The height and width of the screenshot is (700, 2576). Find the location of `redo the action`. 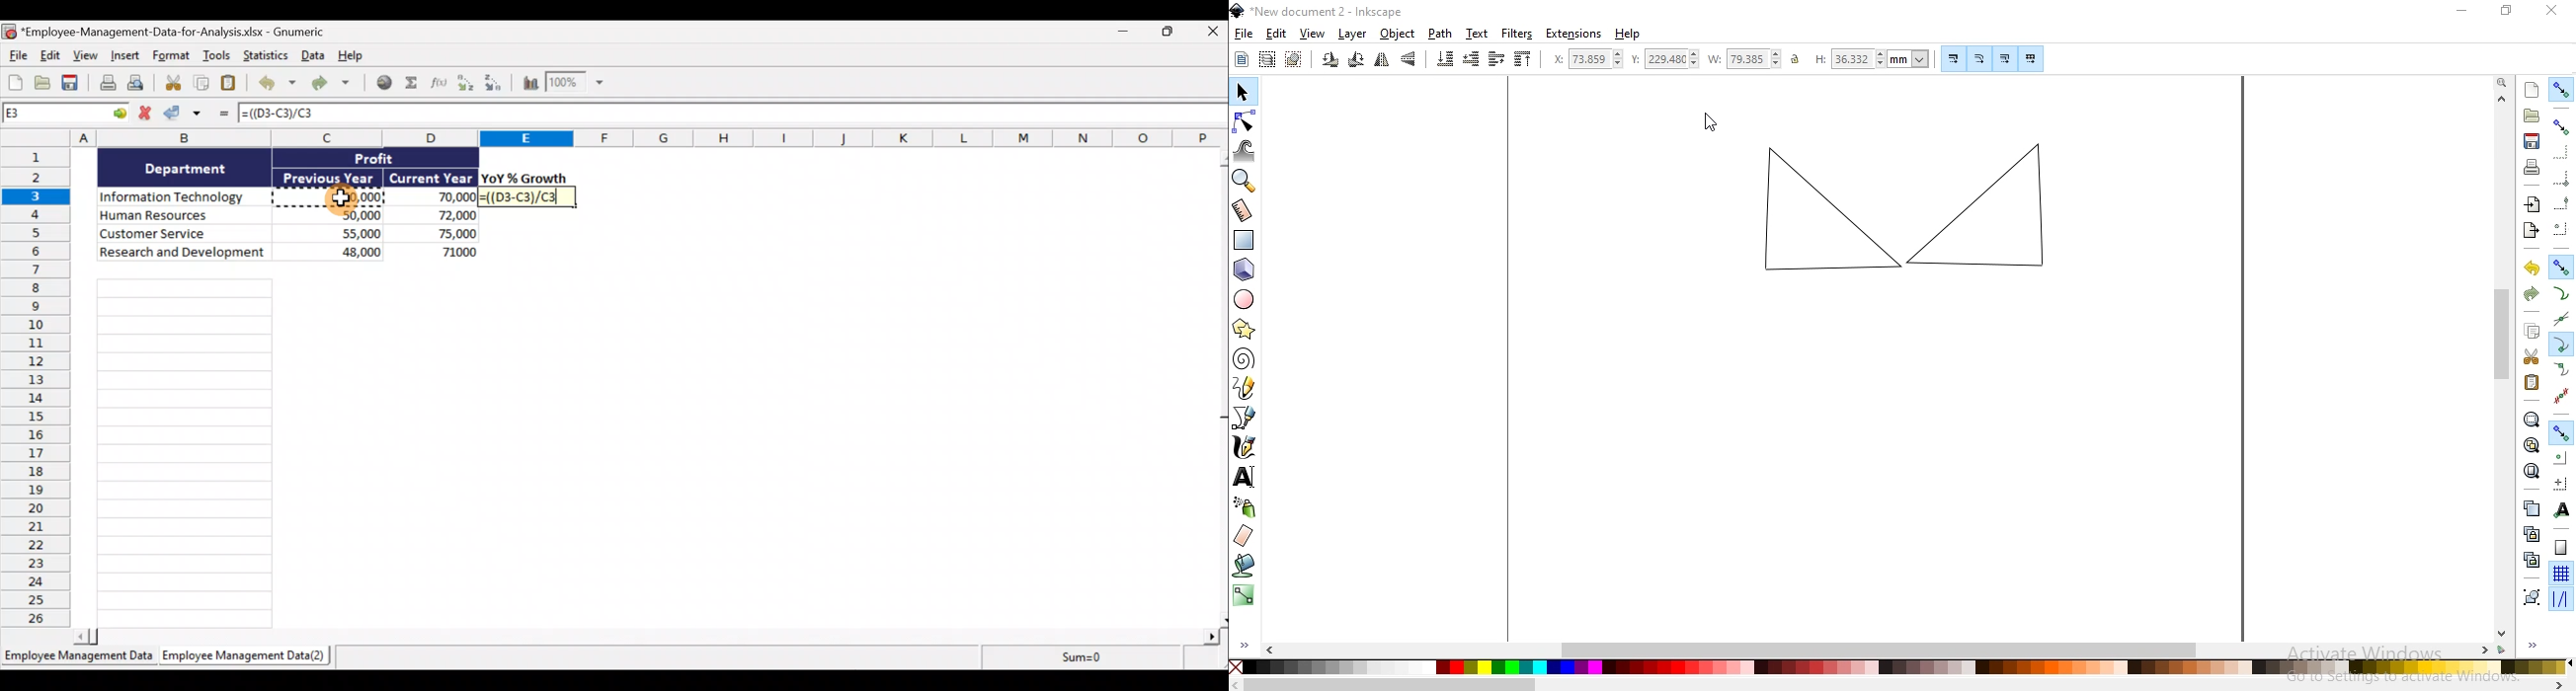

redo the action is located at coordinates (2533, 293).